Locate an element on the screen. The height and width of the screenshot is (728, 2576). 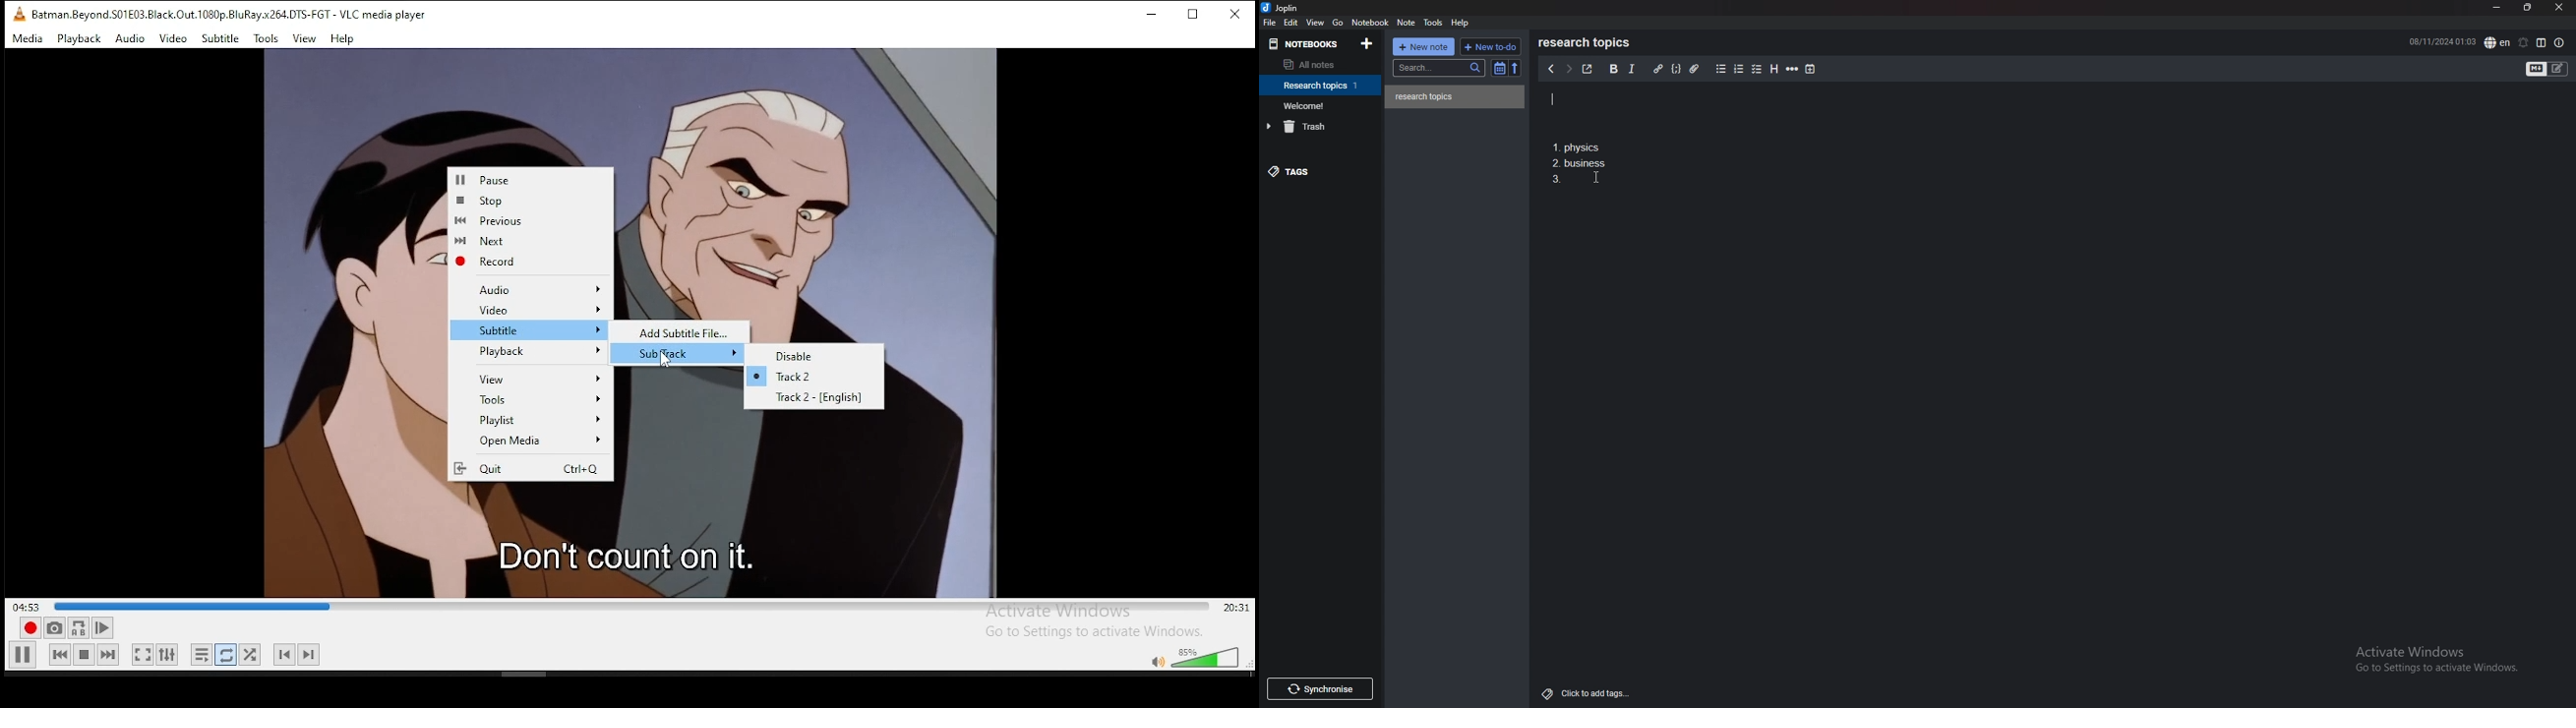
Track 2 is located at coordinates (811, 377).